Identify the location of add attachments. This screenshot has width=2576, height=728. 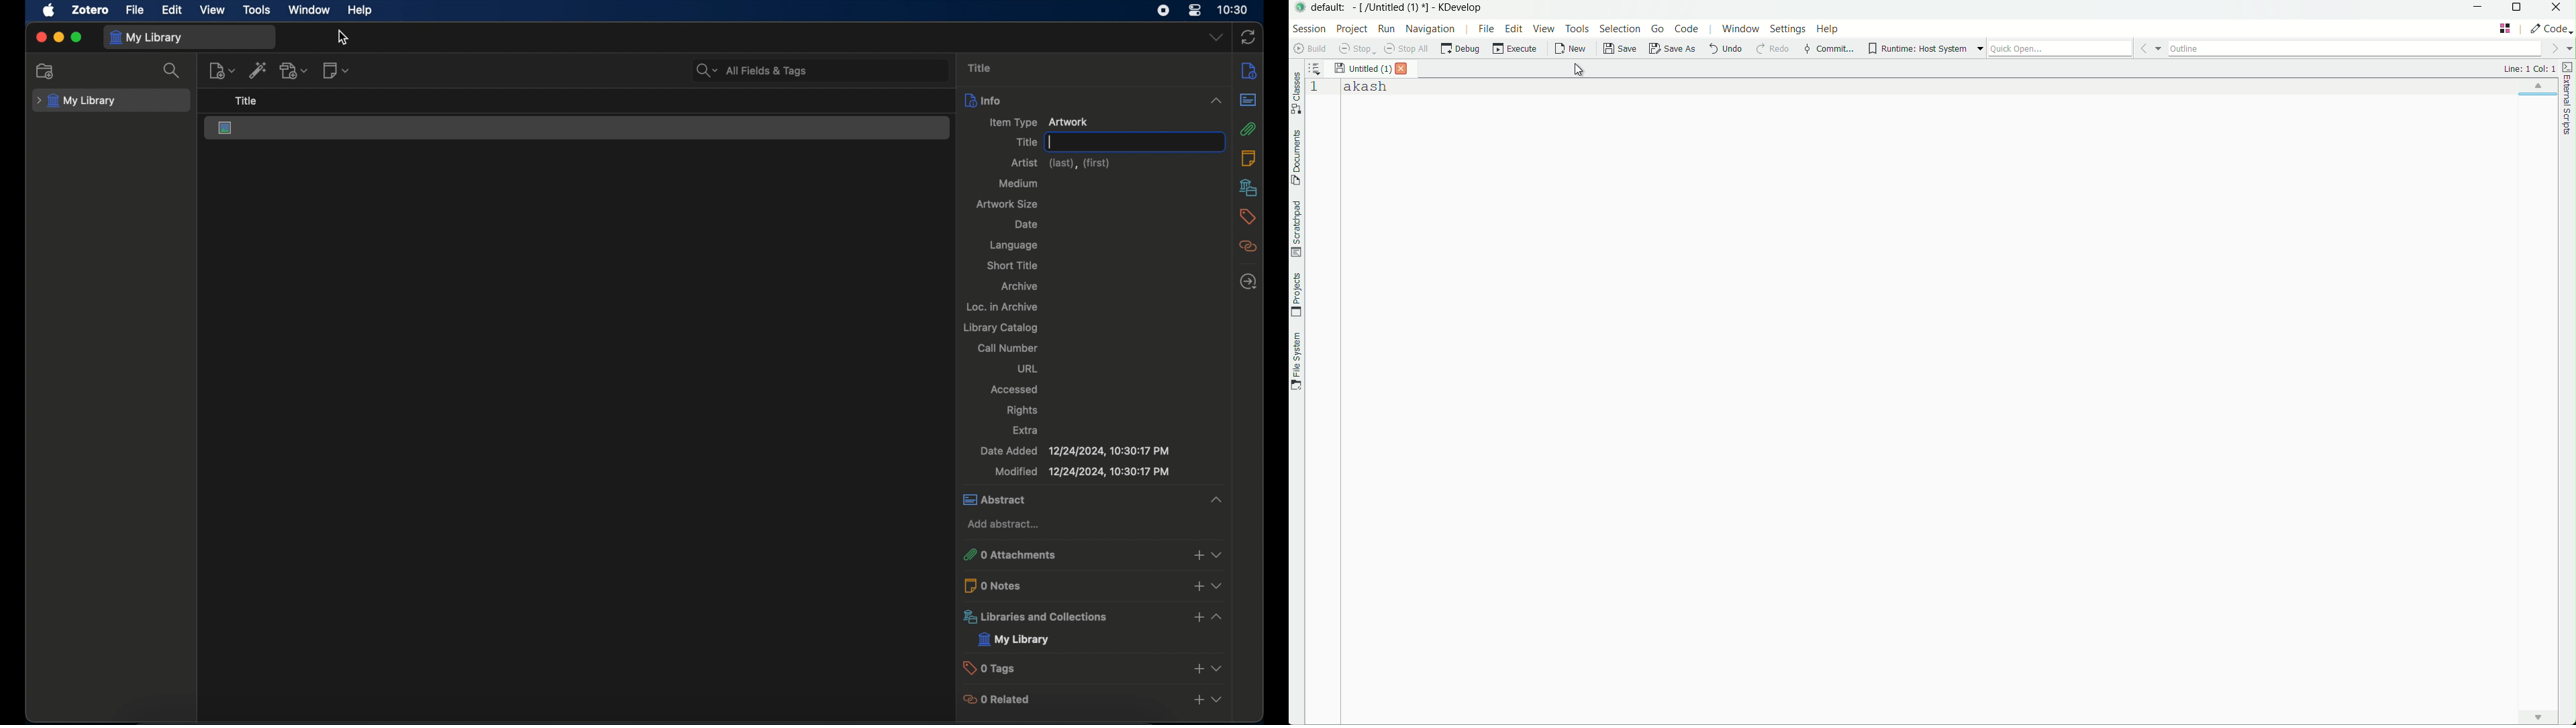
(294, 70).